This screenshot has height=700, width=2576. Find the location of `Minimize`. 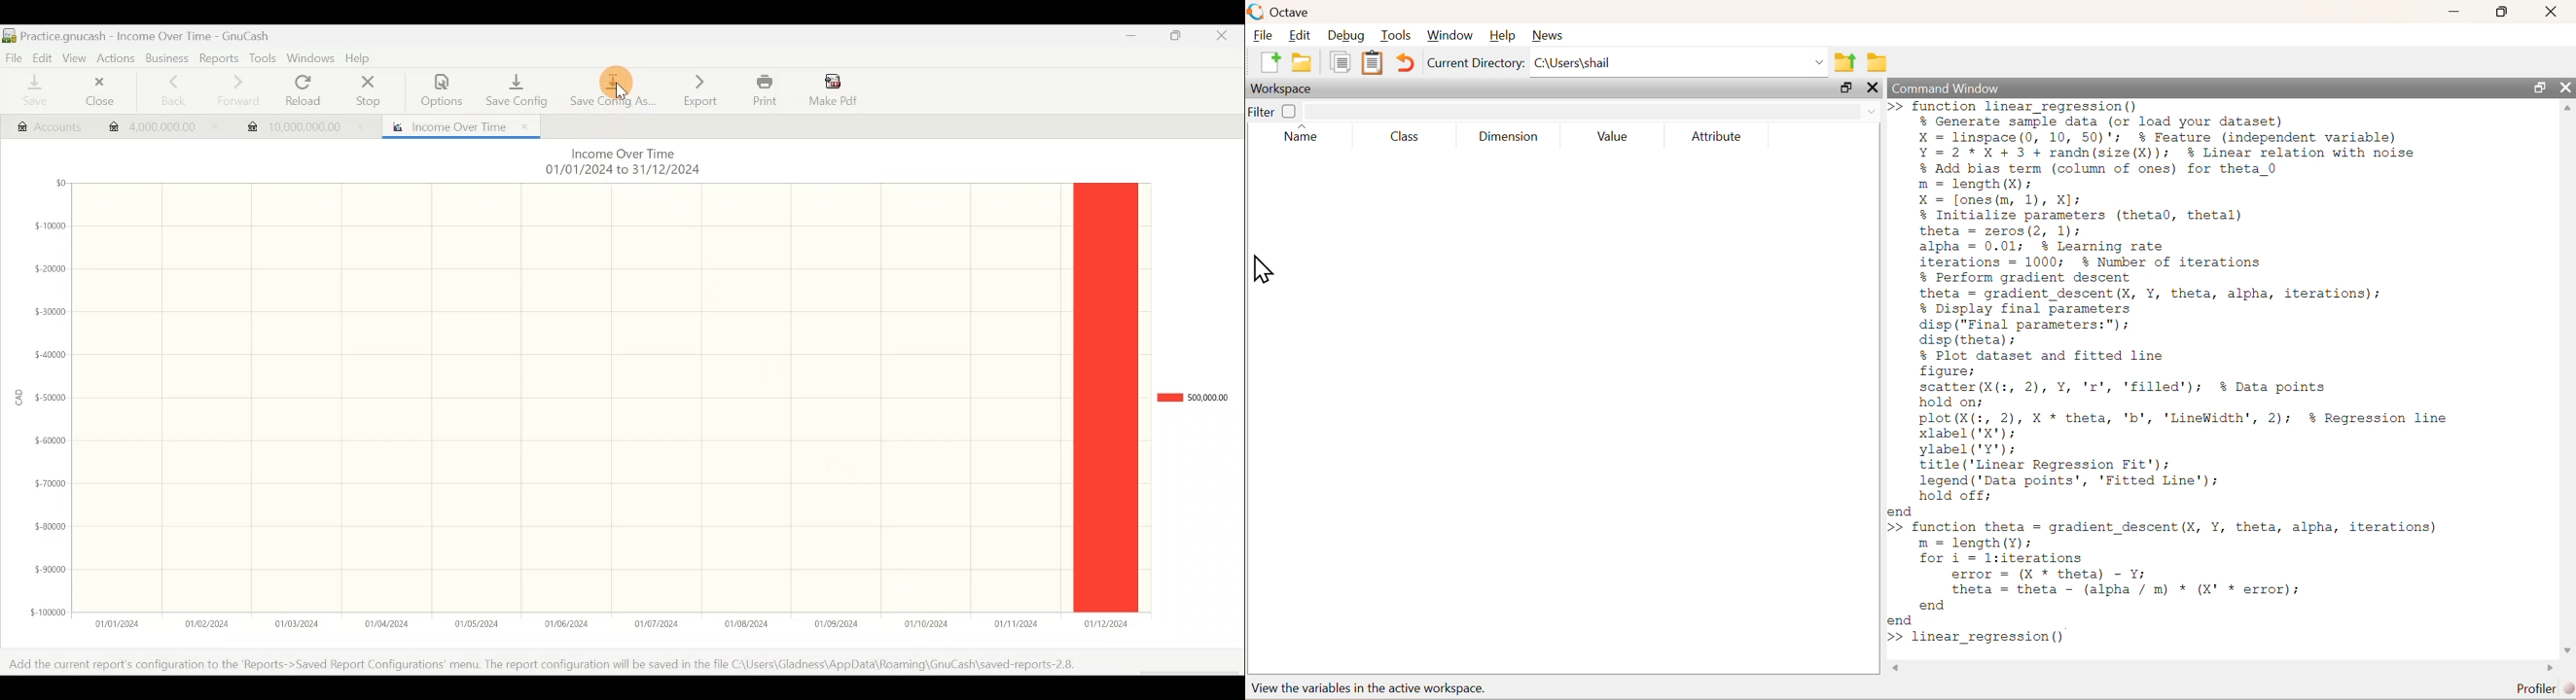

Minimize is located at coordinates (1125, 41).